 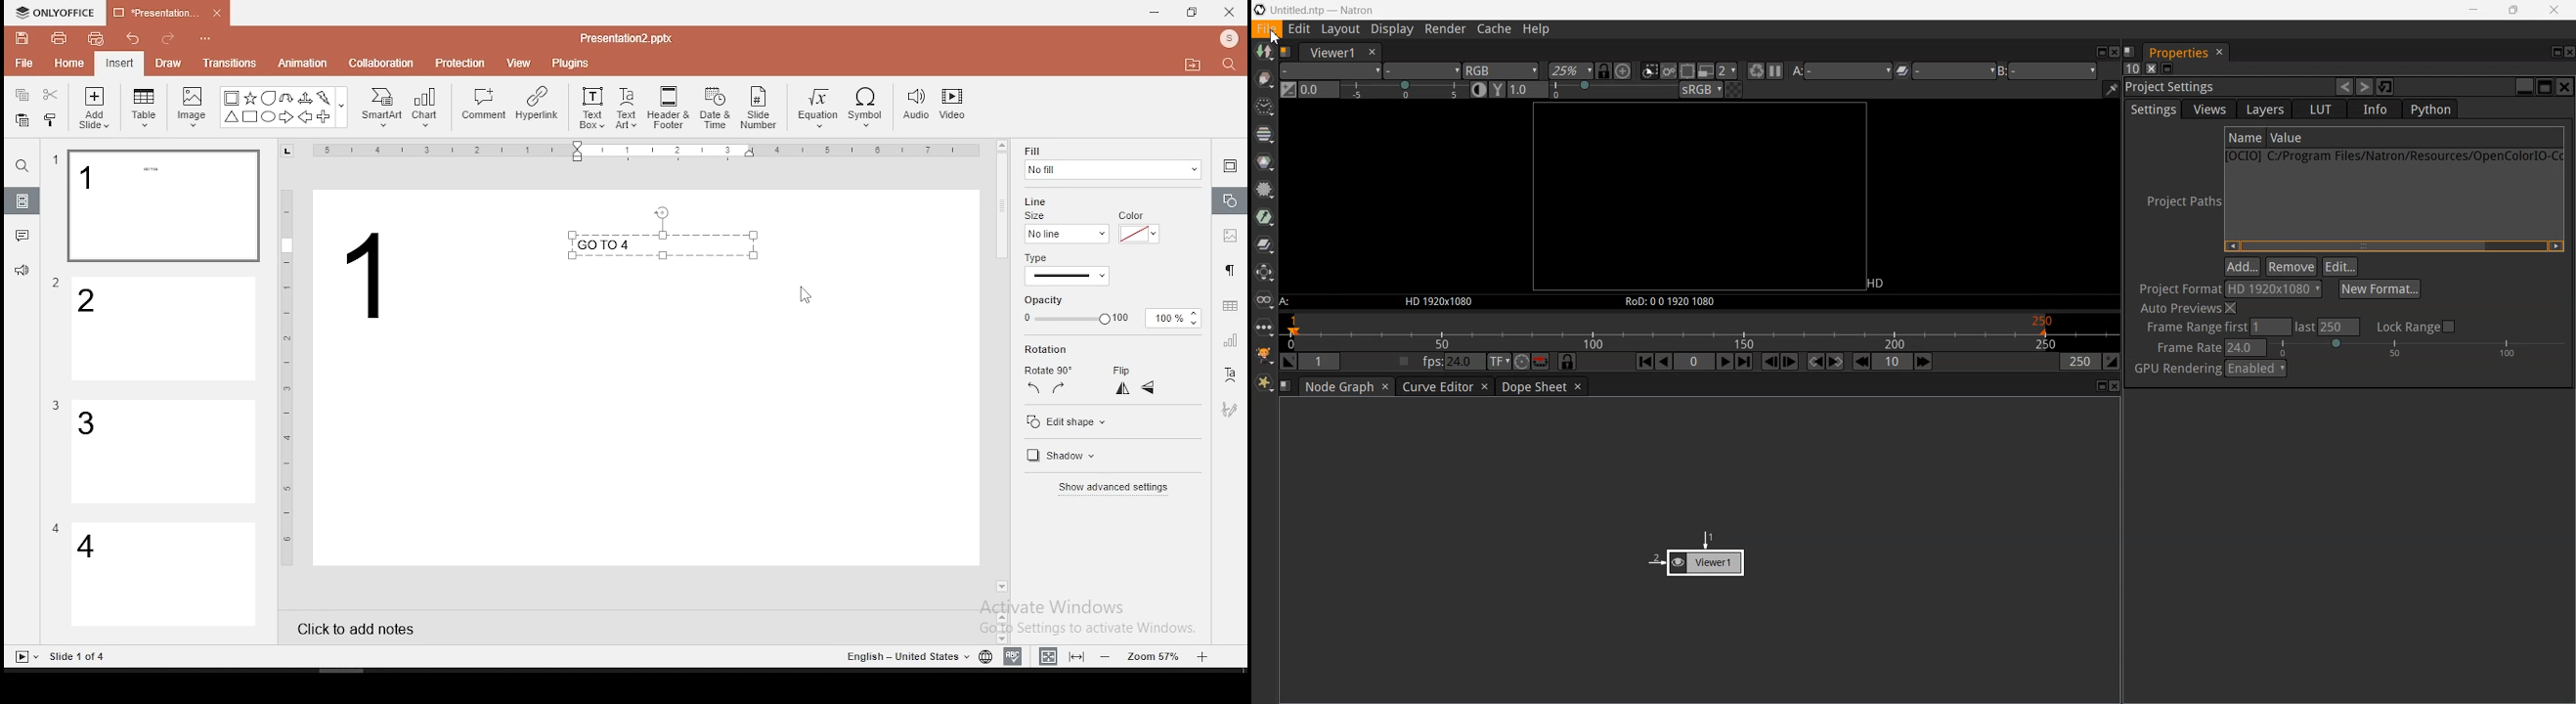 What do you see at coordinates (56, 528) in the screenshot?
I see `` at bounding box center [56, 528].